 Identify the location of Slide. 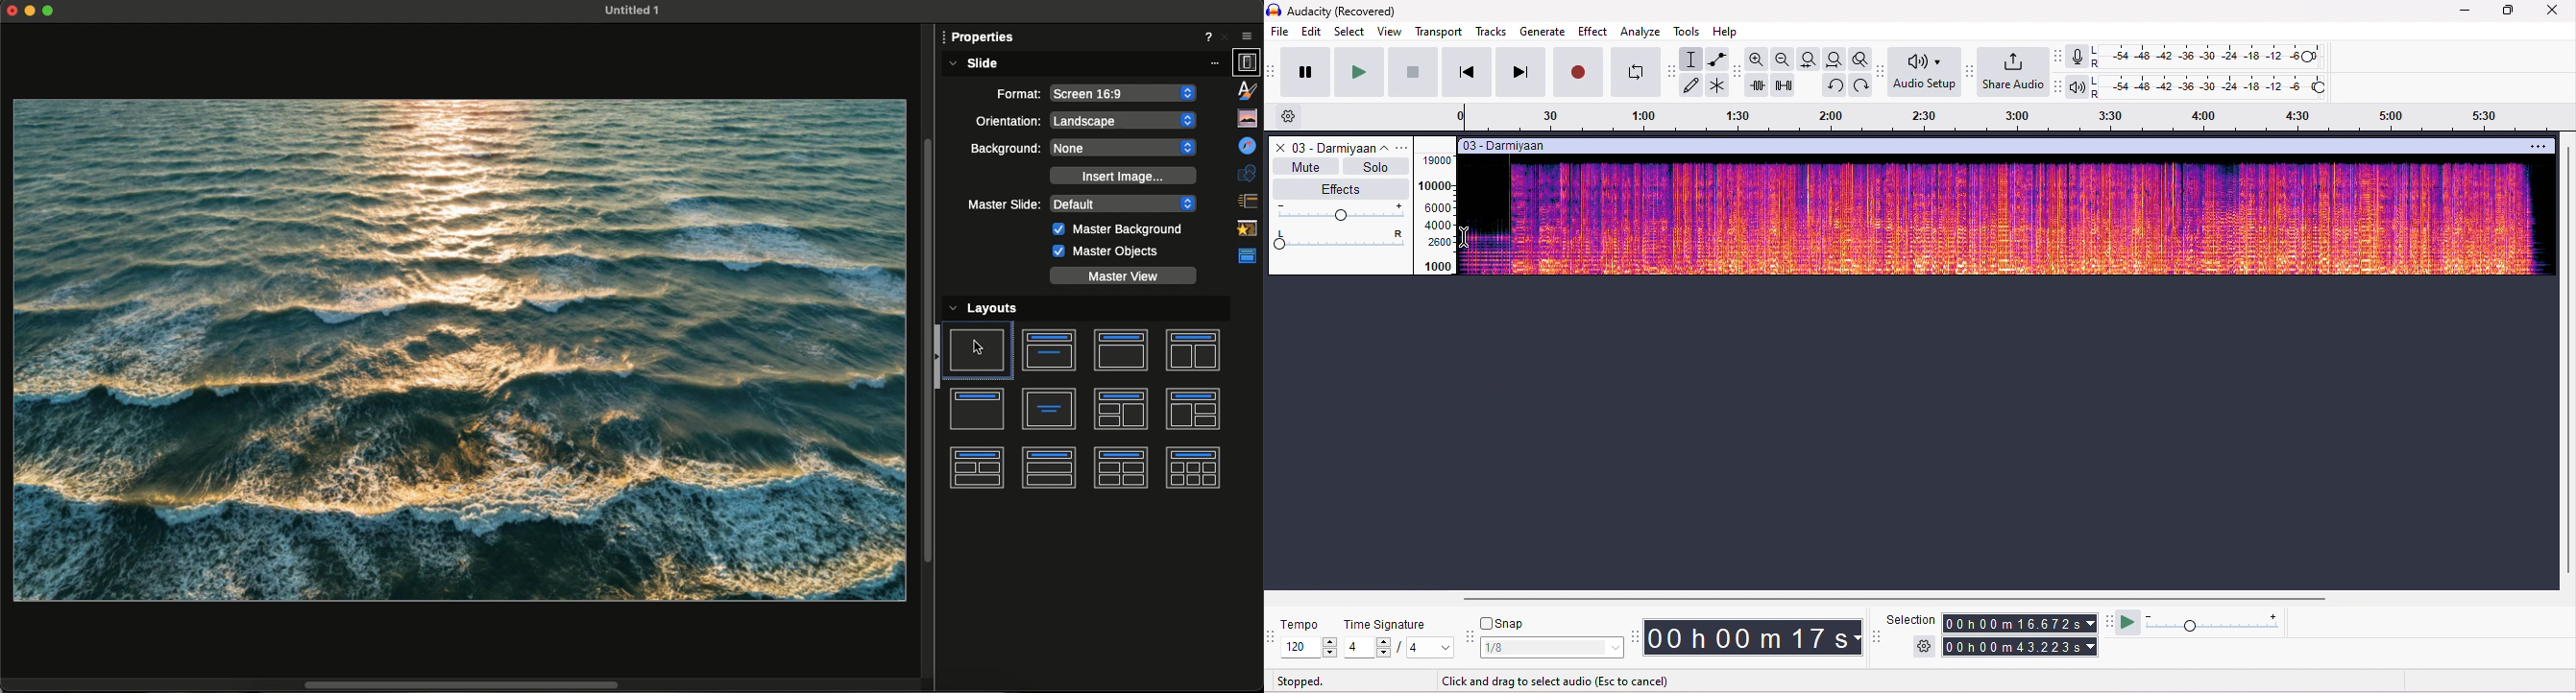
(973, 64).